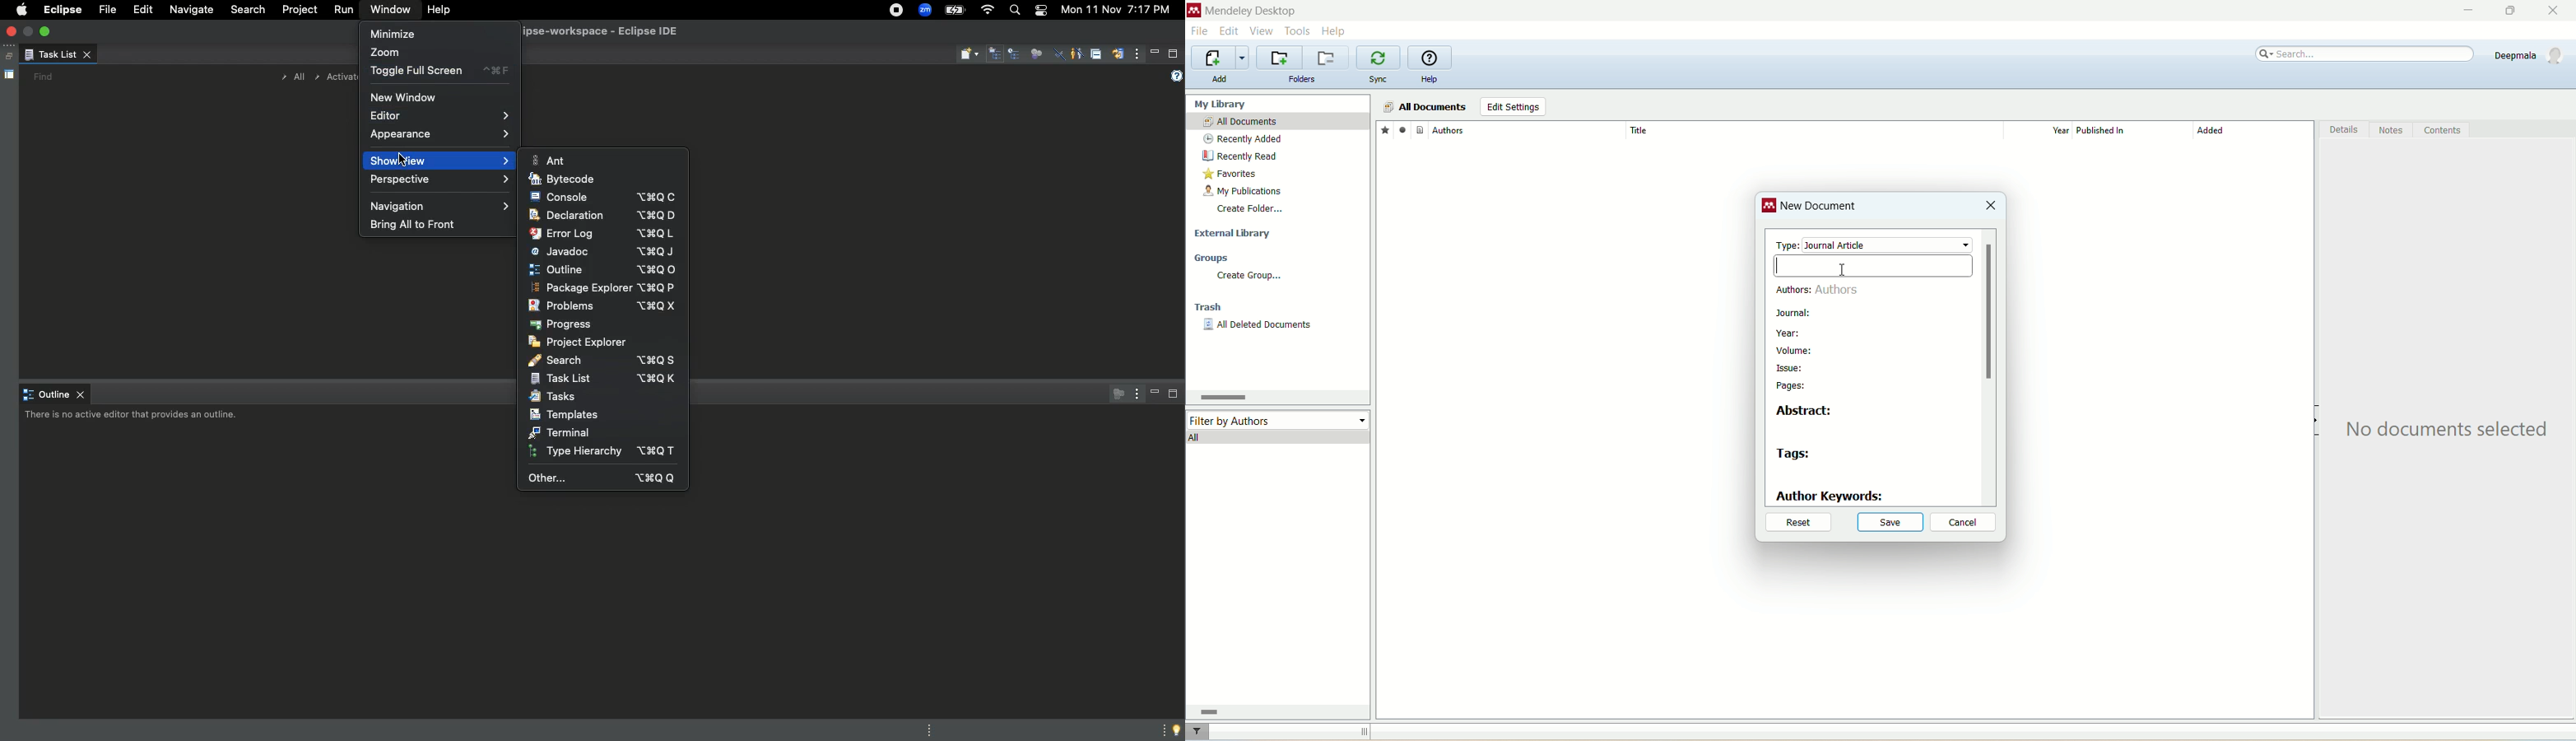  Describe the element at coordinates (1303, 80) in the screenshot. I see `folders` at that location.